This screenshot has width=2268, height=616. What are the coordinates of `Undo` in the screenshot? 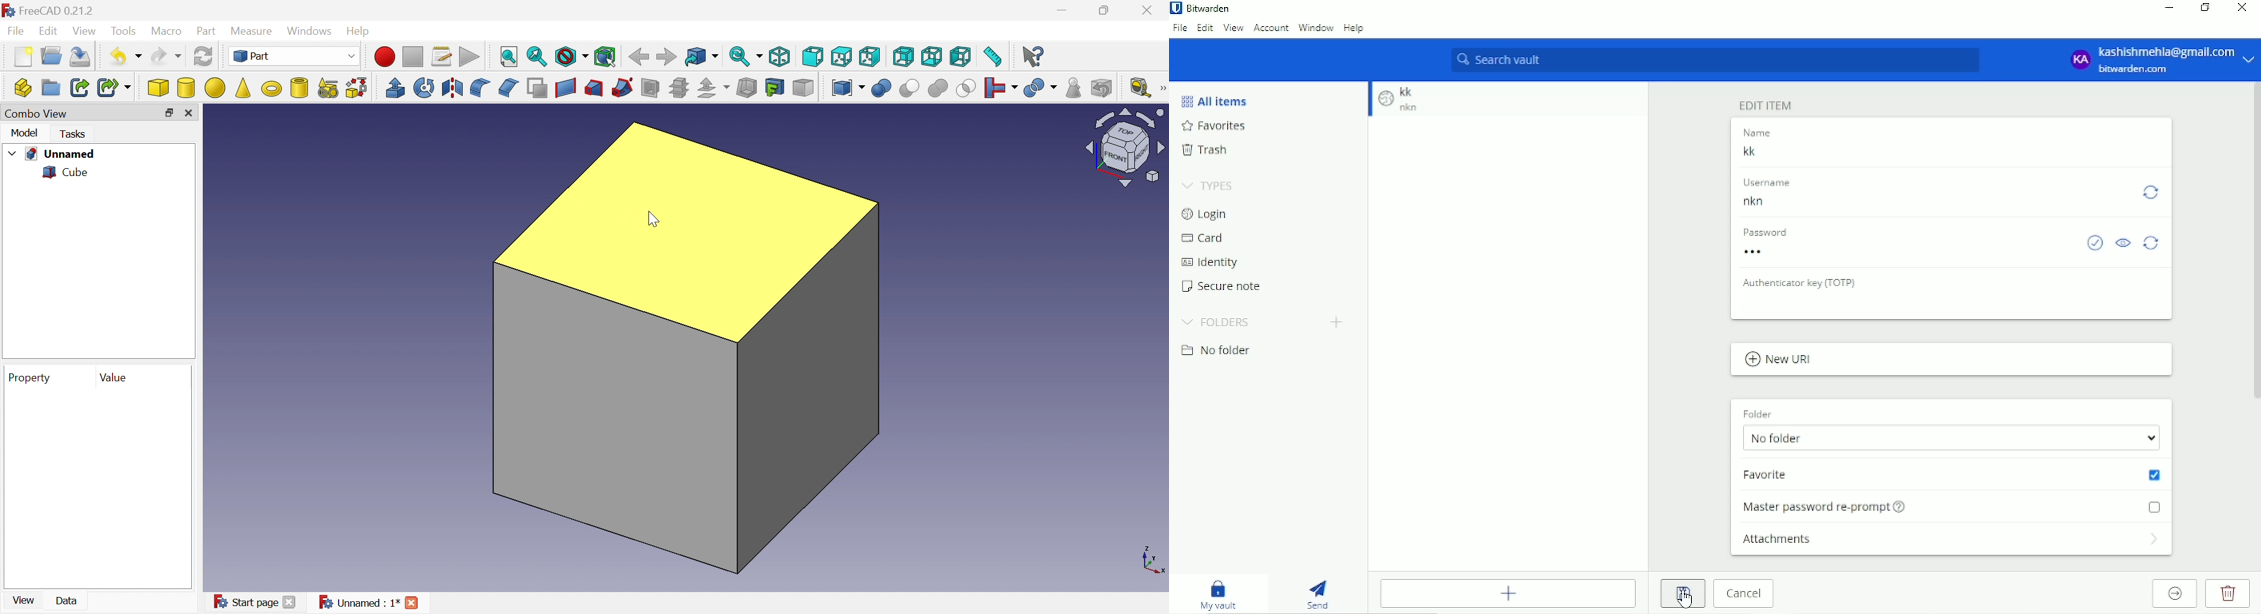 It's located at (126, 56).